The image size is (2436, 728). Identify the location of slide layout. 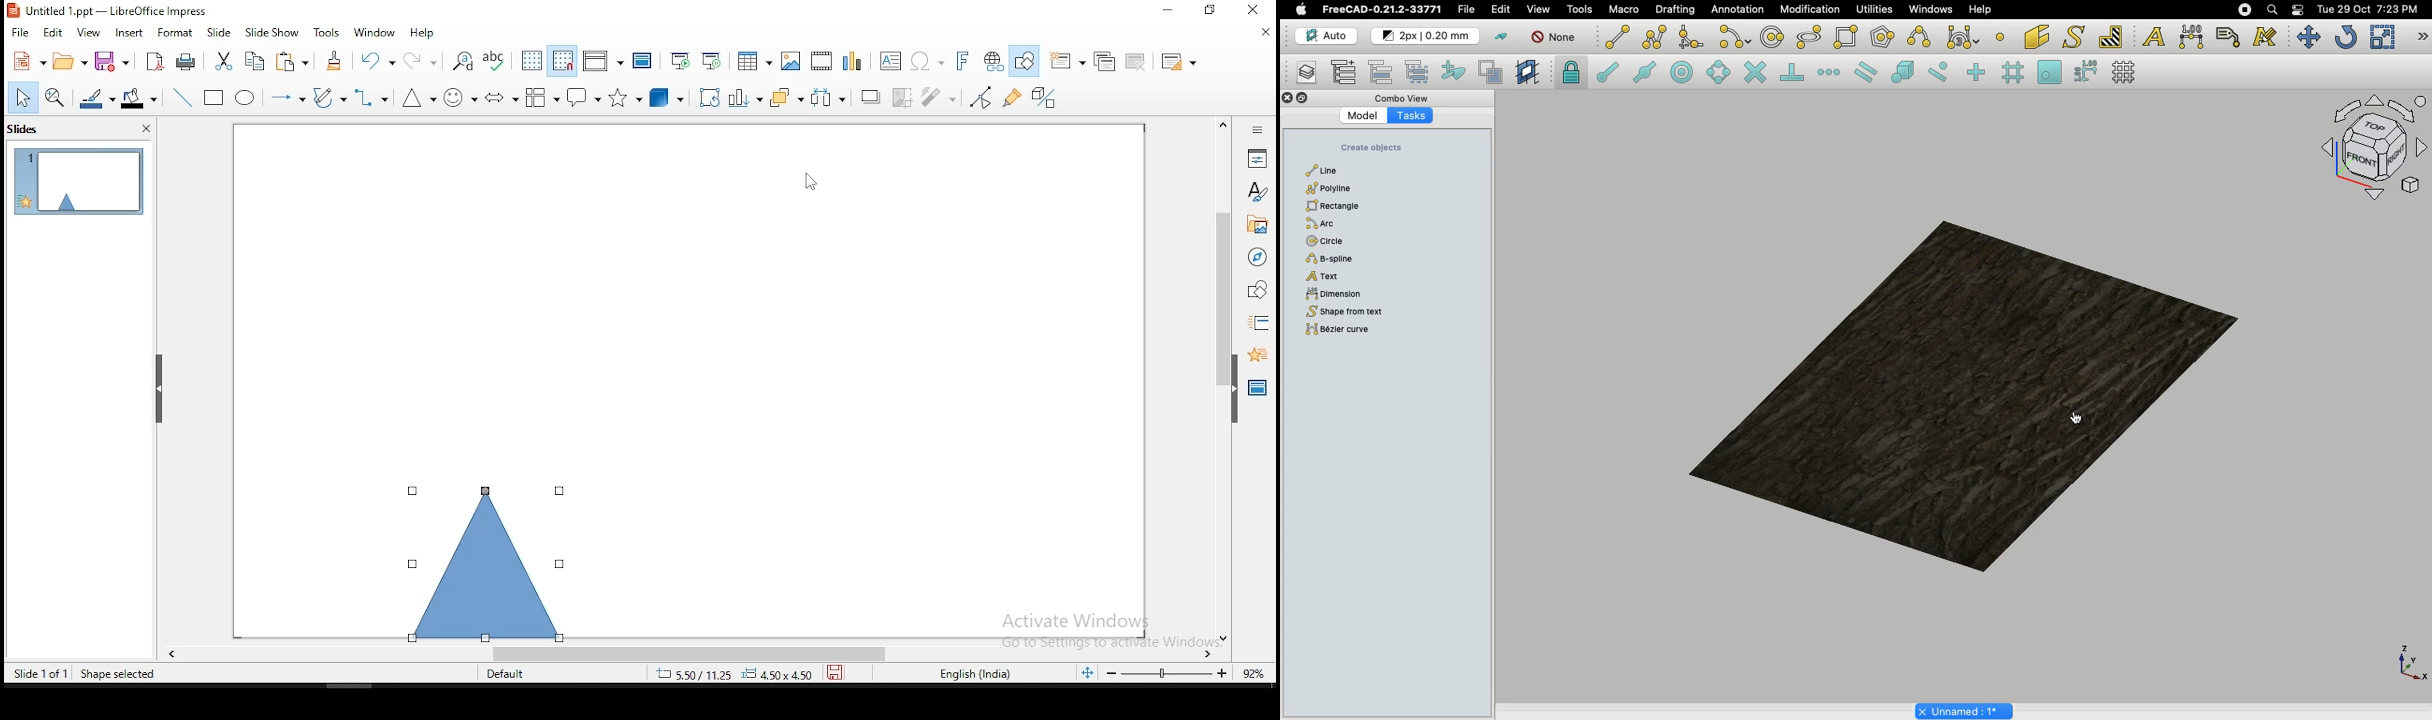
(1179, 59).